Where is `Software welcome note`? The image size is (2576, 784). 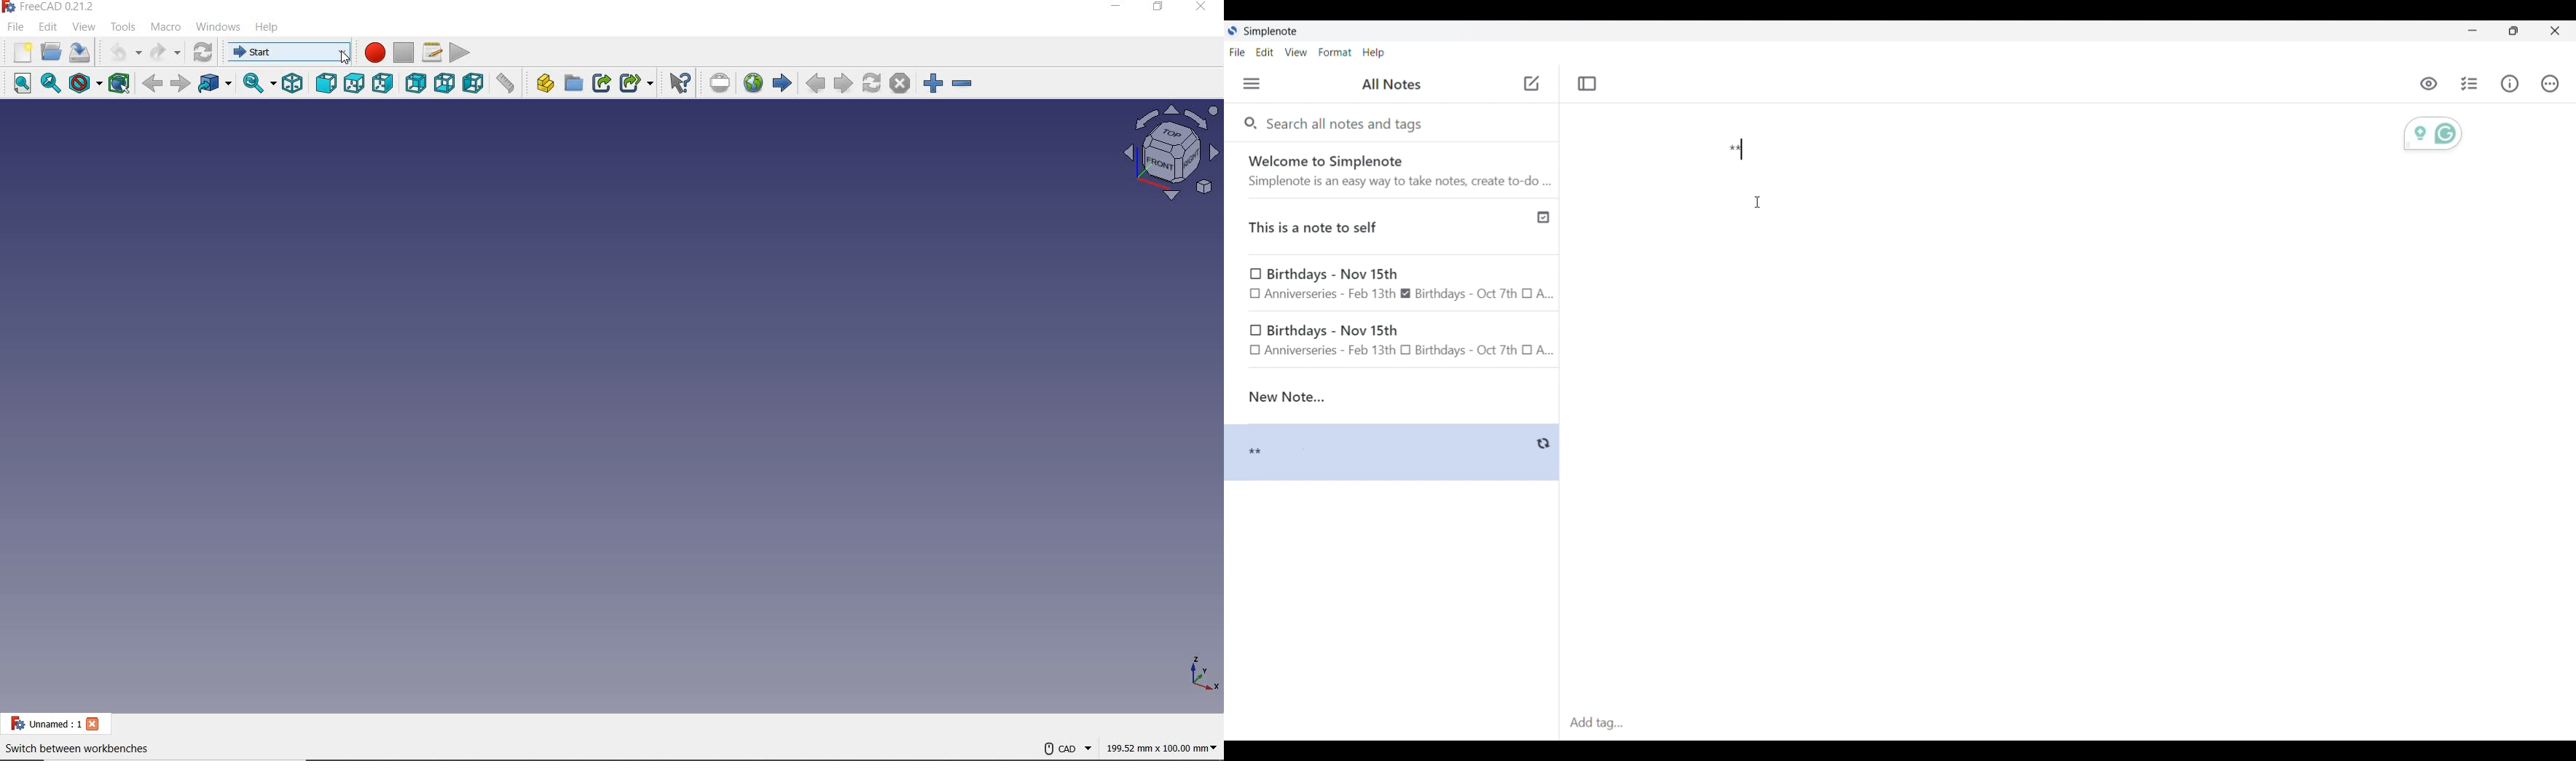 Software welcome note is located at coordinates (1395, 170).